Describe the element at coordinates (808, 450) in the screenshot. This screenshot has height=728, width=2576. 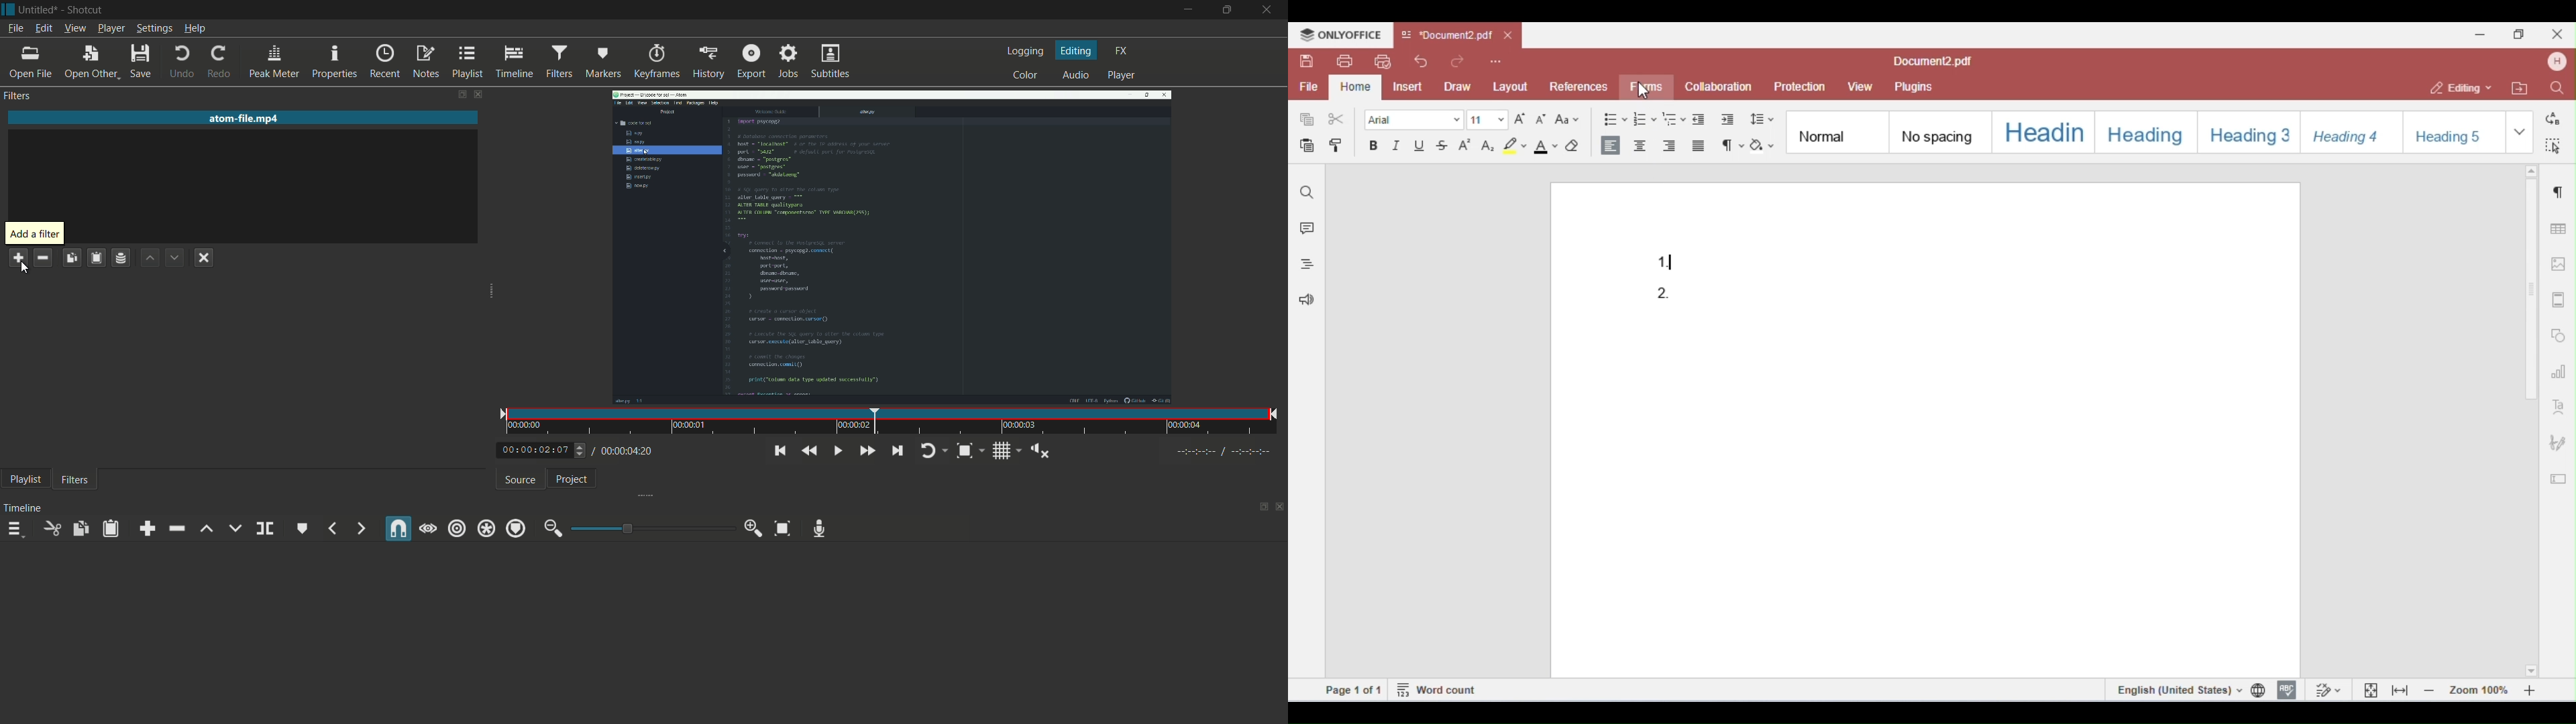
I see `quickly play backward` at that location.